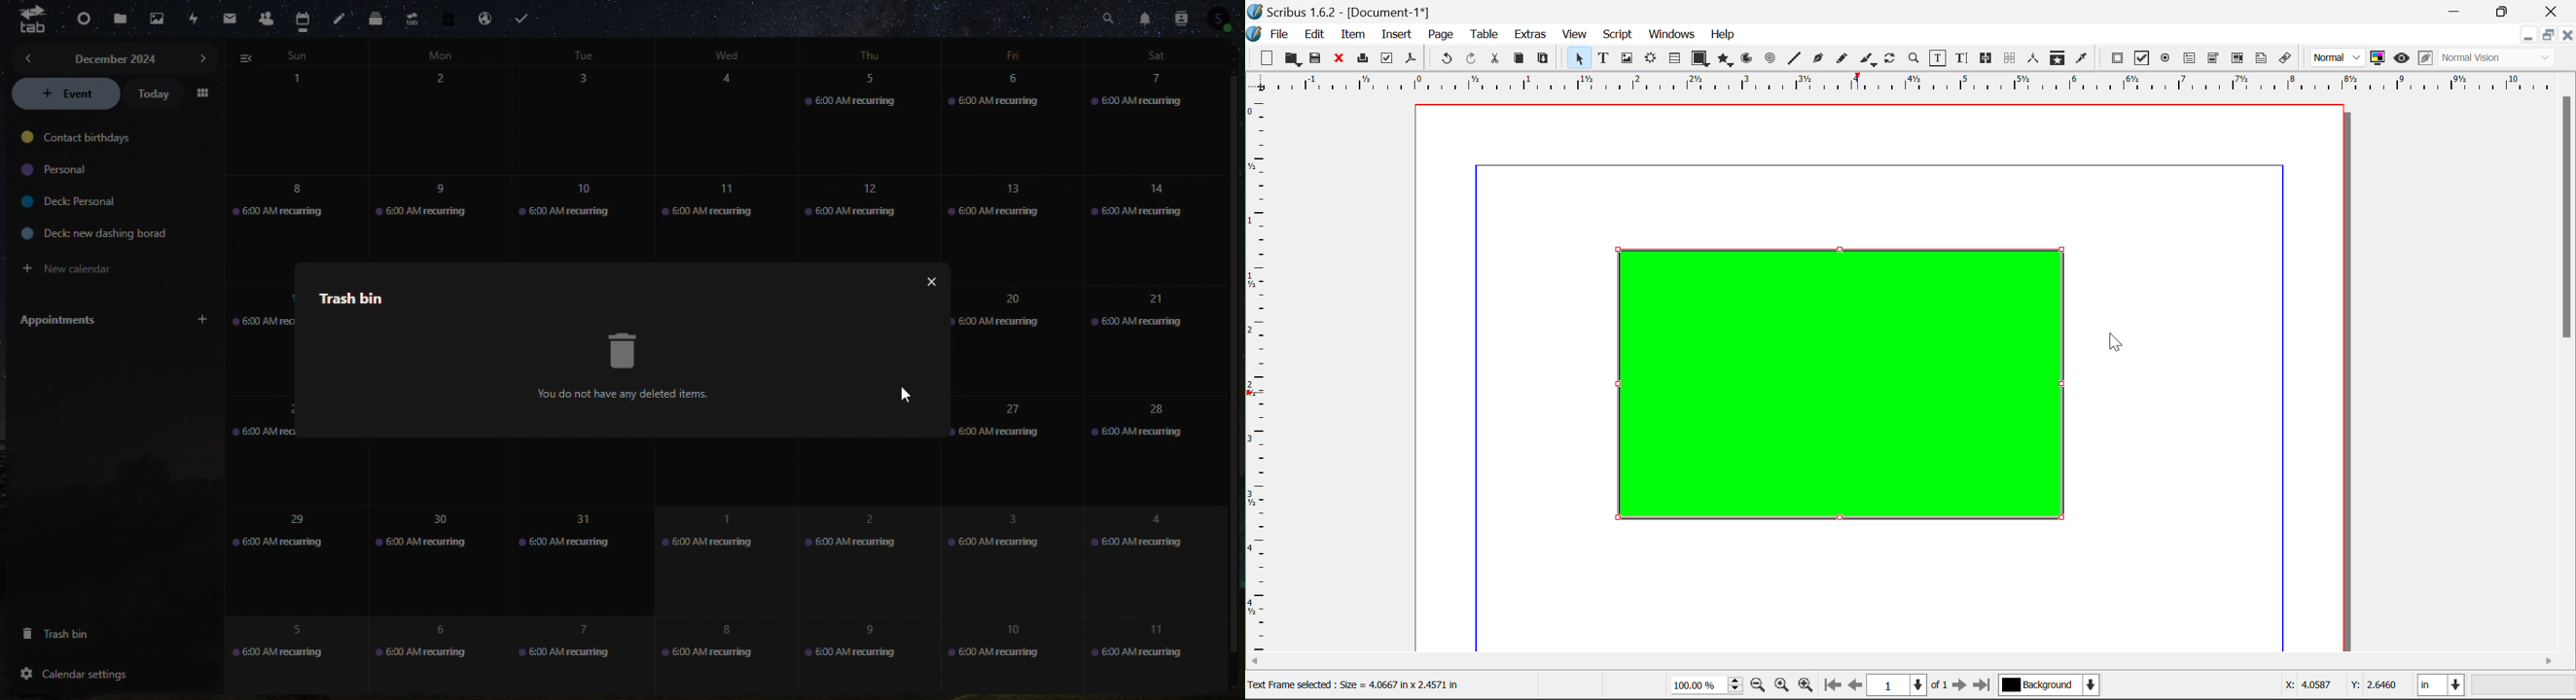 The width and height of the screenshot is (2576, 700). What do you see at coordinates (204, 92) in the screenshot?
I see `menu` at bounding box center [204, 92].